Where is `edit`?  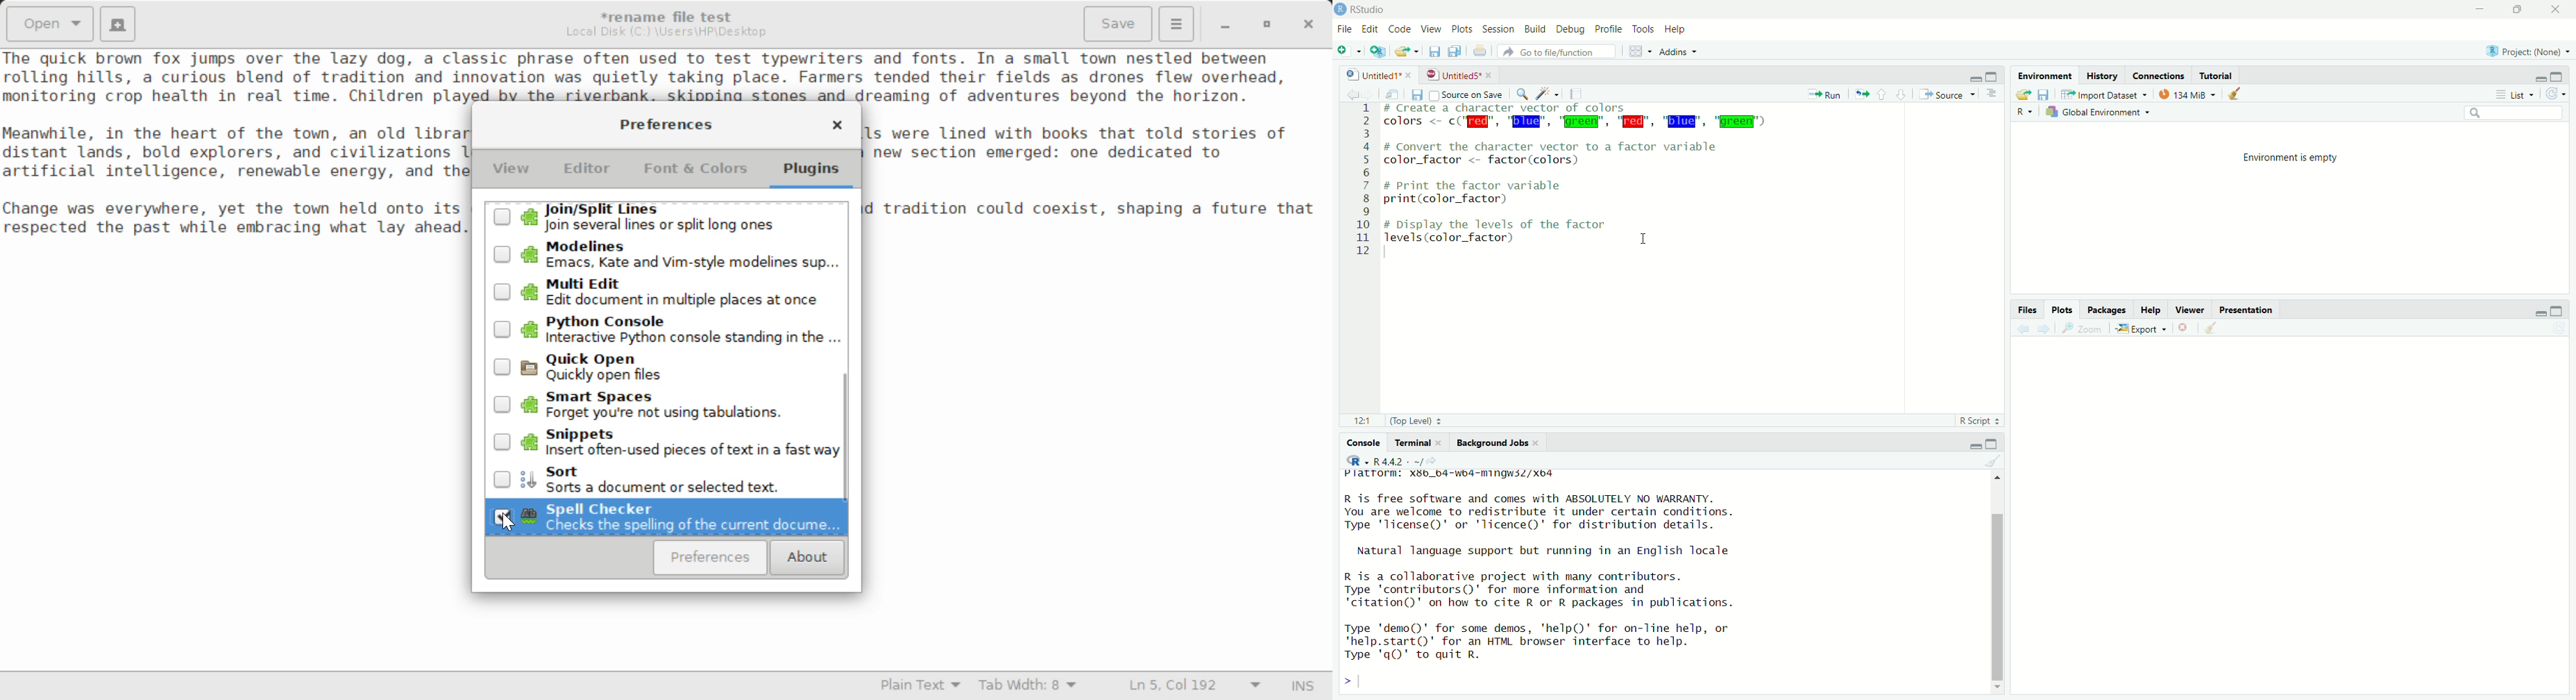 edit is located at coordinates (1370, 29).